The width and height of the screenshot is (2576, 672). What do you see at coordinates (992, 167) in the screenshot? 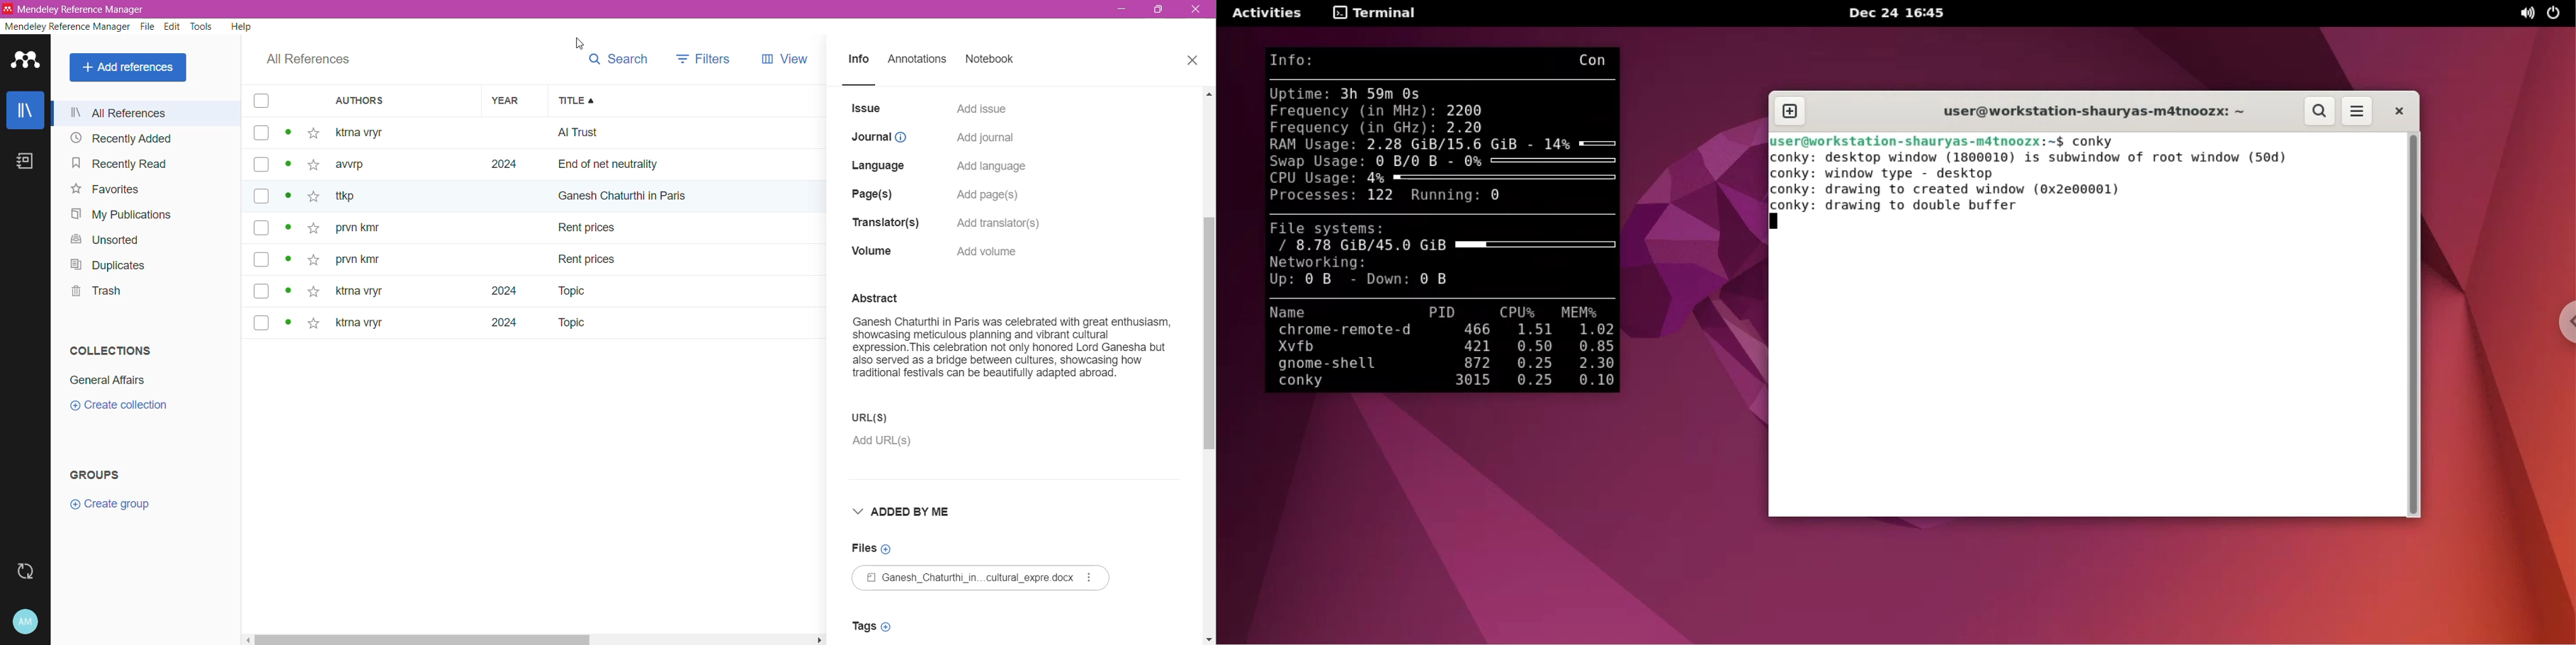
I see `Click to Add Language` at bounding box center [992, 167].